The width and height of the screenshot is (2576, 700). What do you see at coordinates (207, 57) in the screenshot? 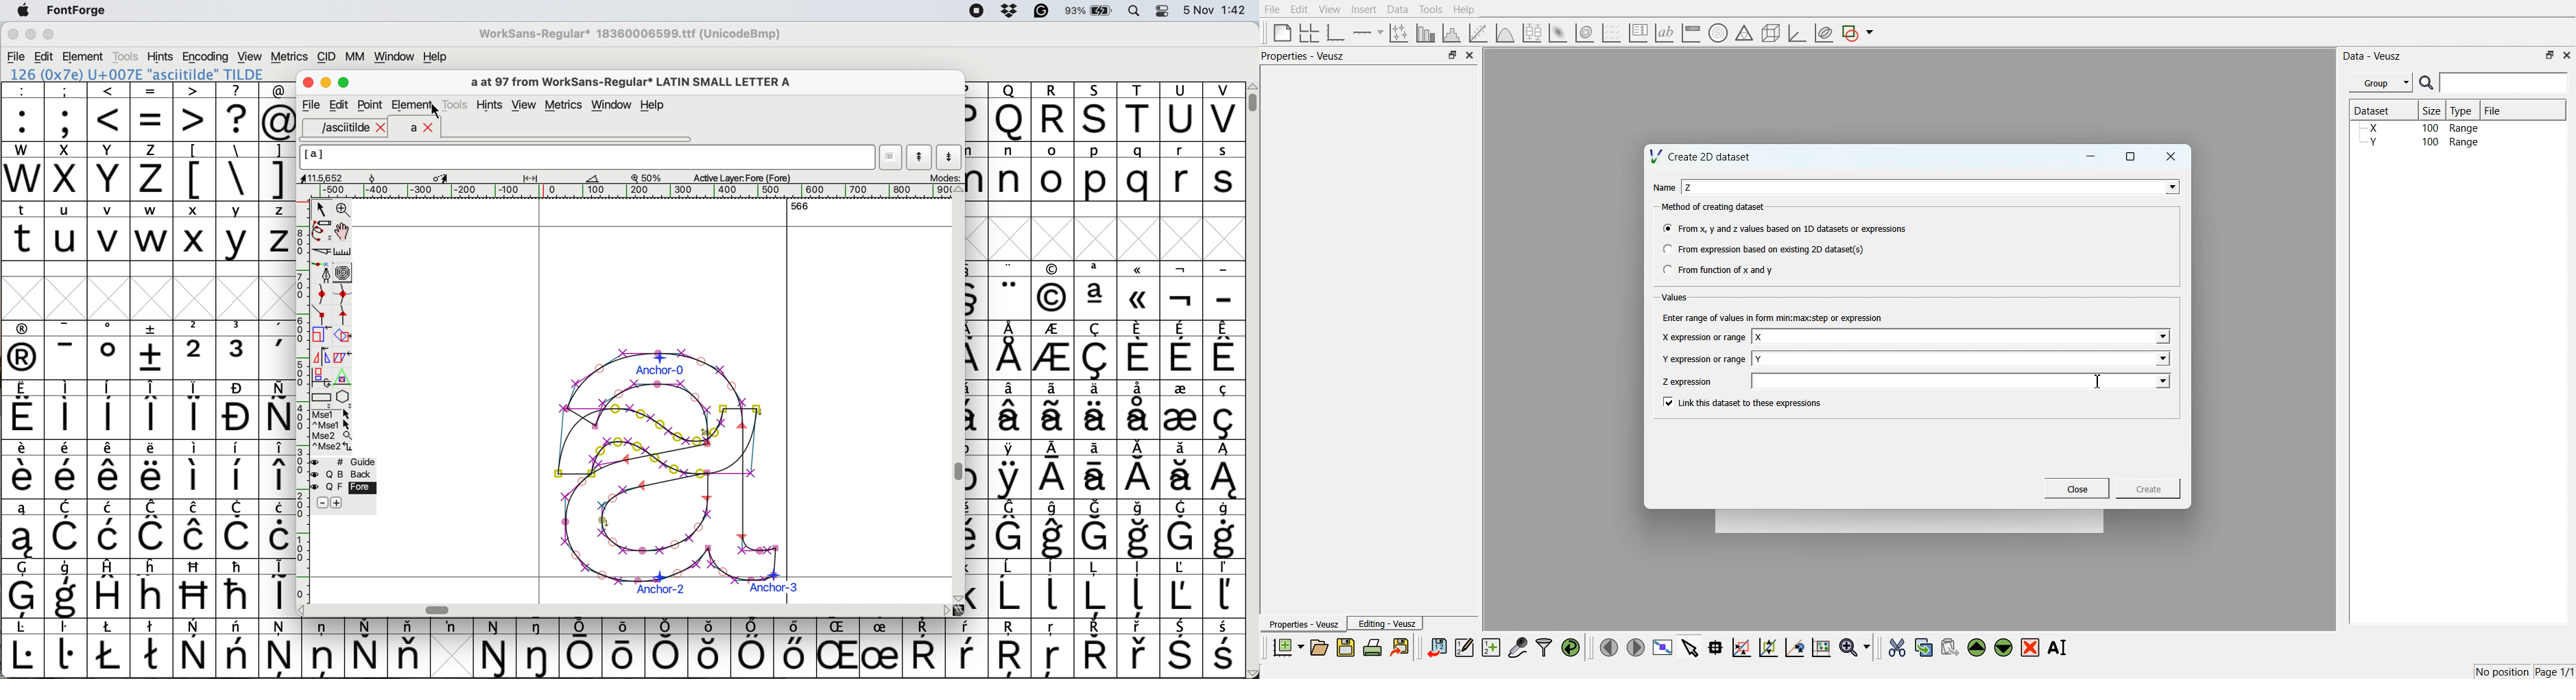
I see `encoding` at bounding box center [207, 57].